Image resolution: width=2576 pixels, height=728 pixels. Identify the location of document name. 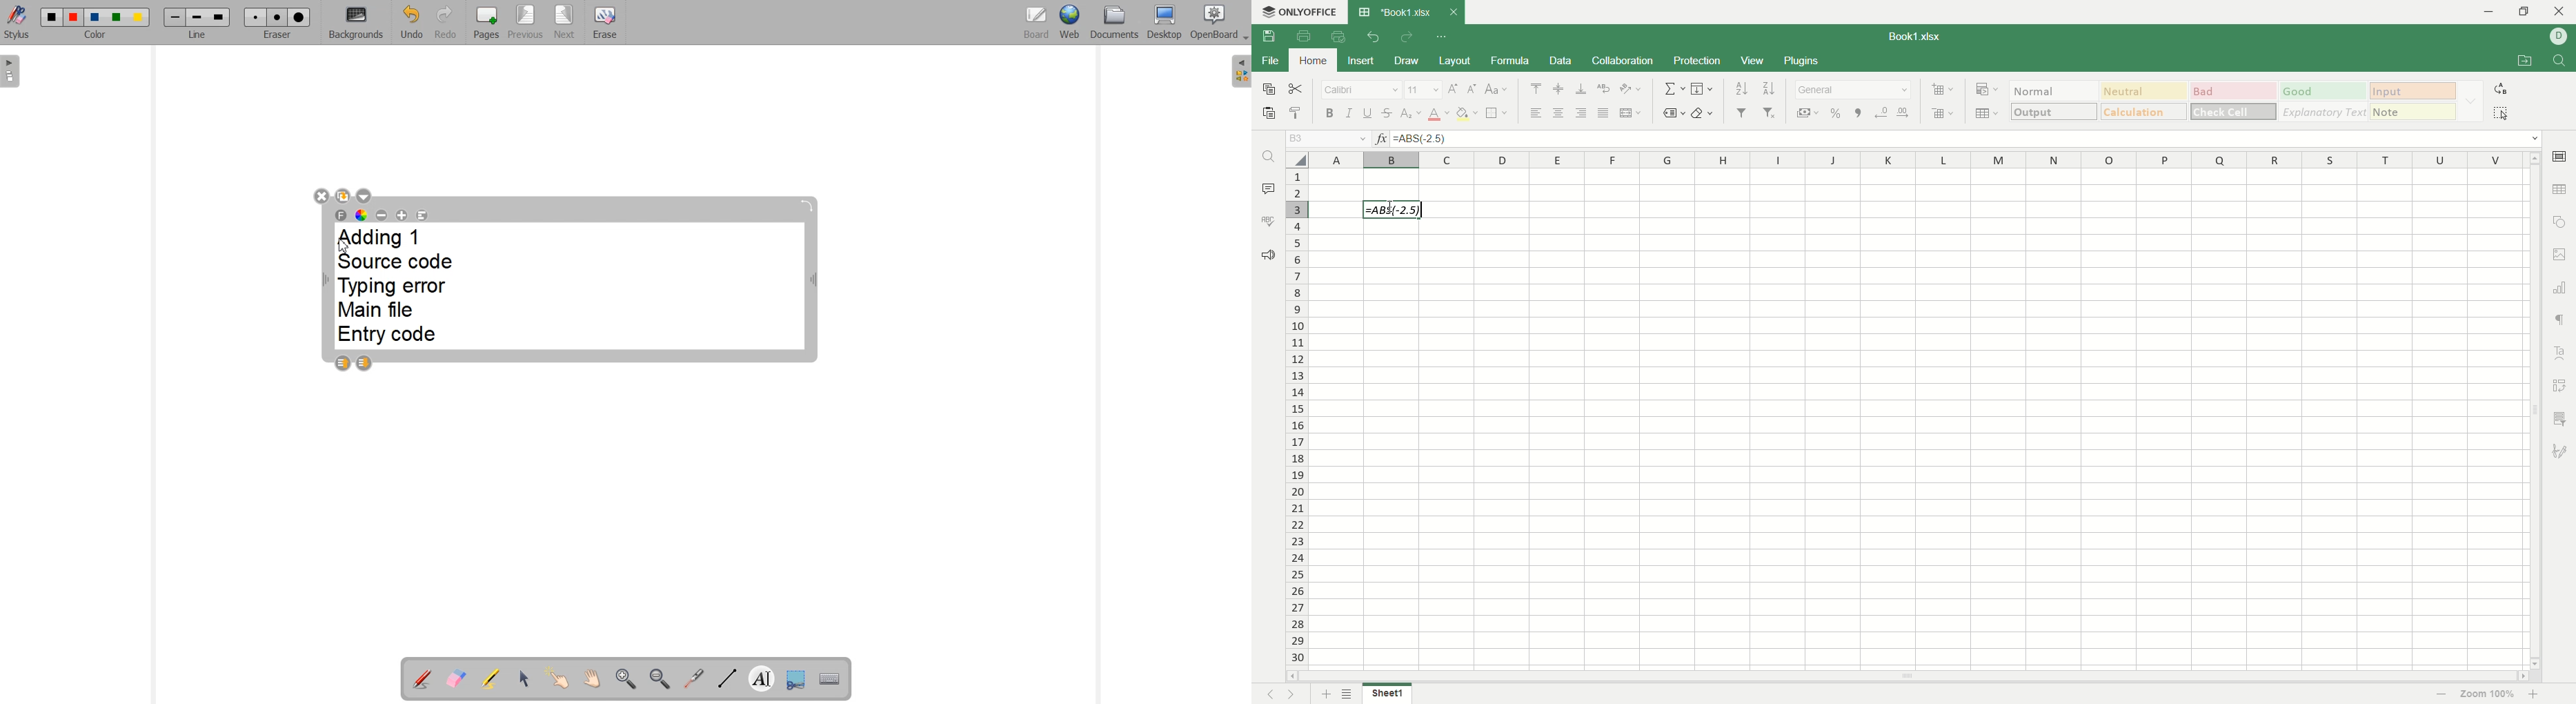
(1917, 36).